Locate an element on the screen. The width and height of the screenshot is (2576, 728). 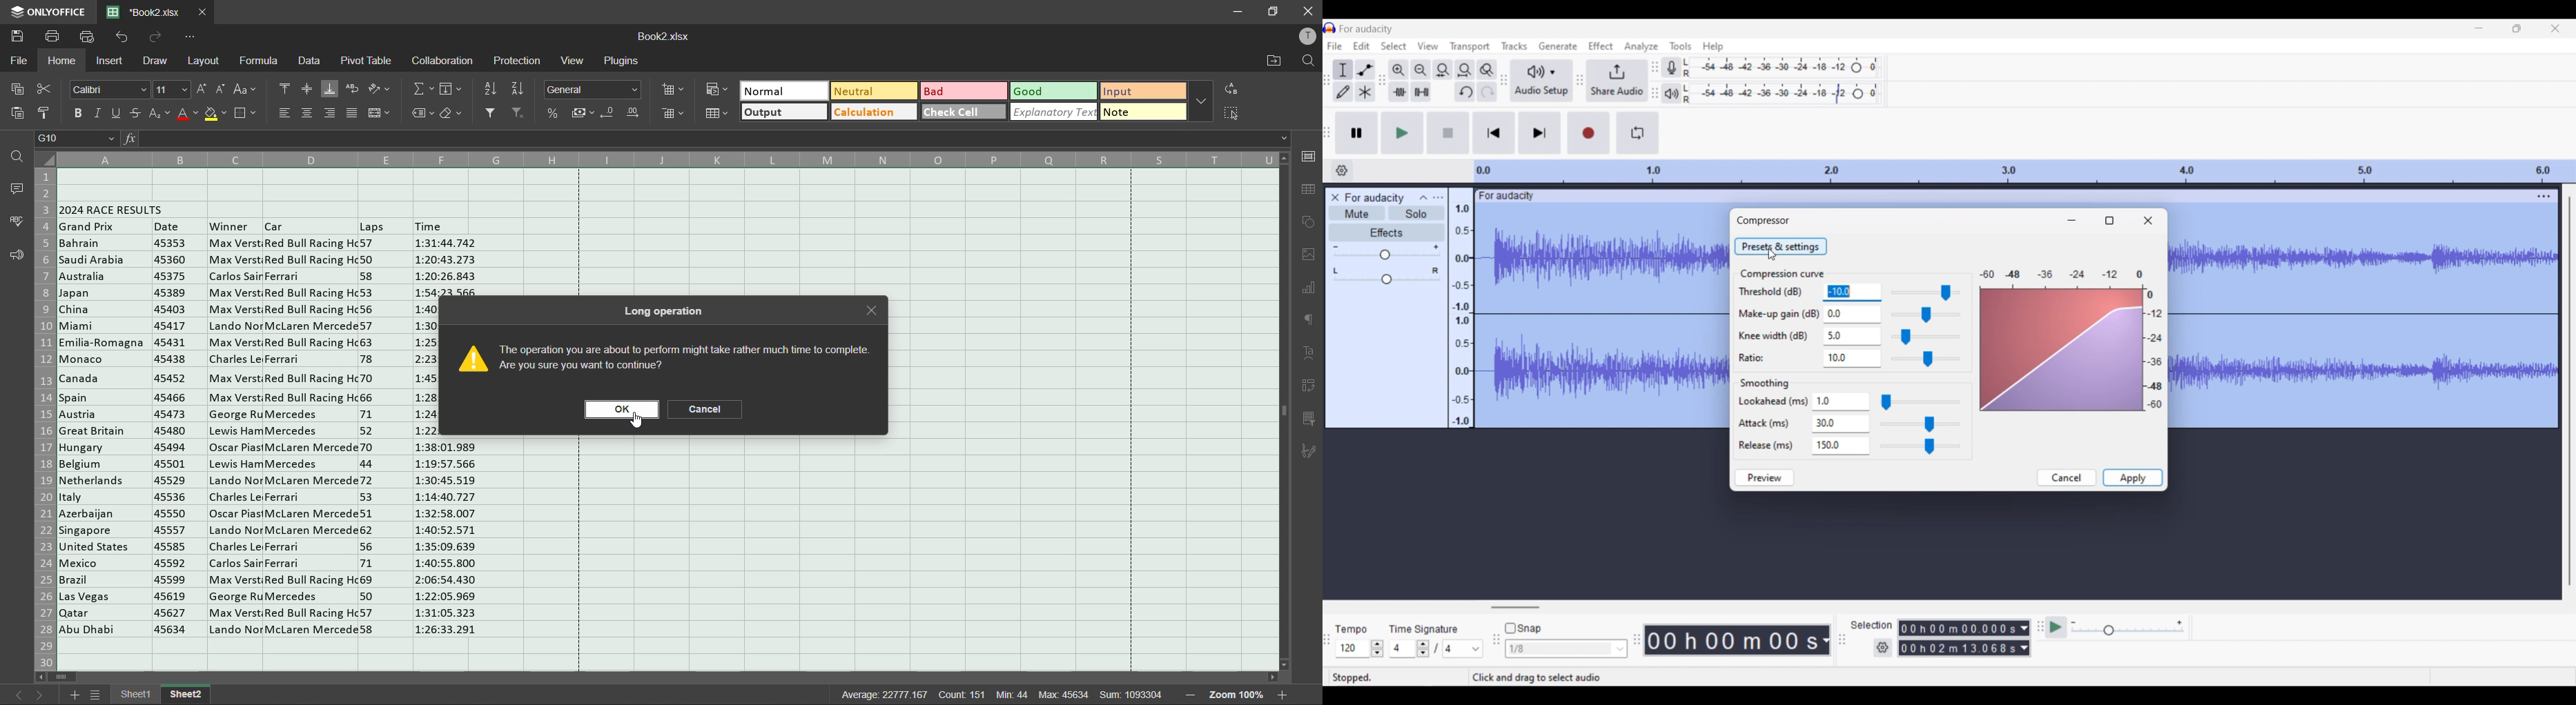
cursor is located at coordinates (641, 422).